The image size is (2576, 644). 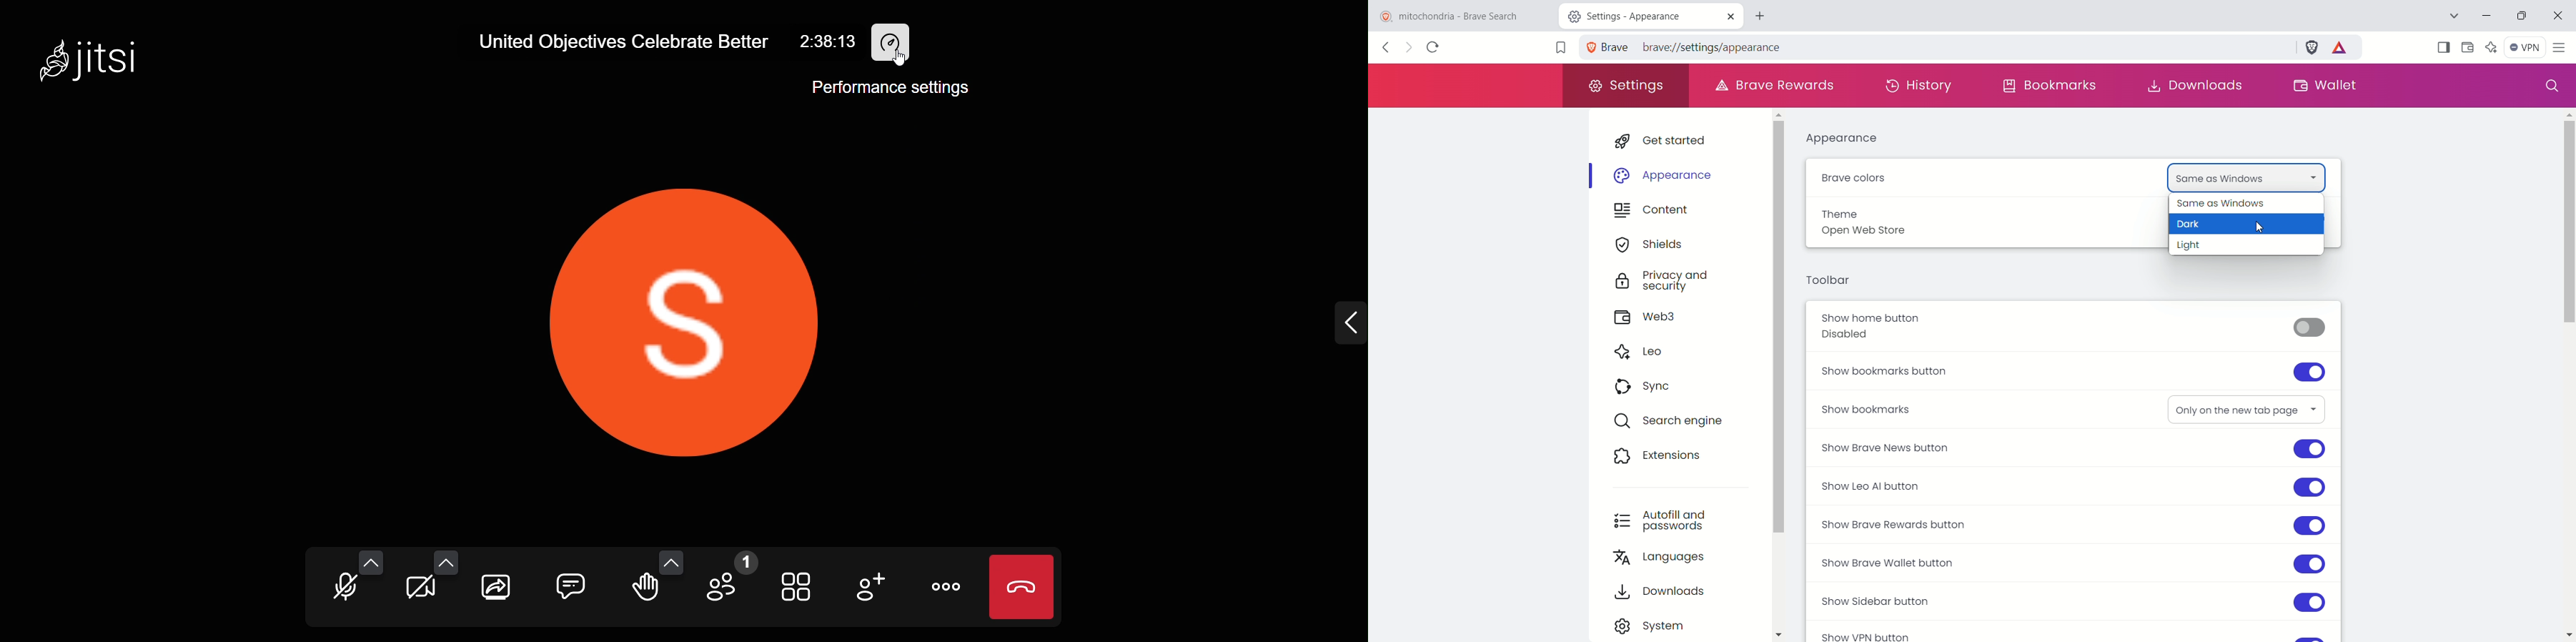 I want to click on extensions, so click(x=1663, y=456).